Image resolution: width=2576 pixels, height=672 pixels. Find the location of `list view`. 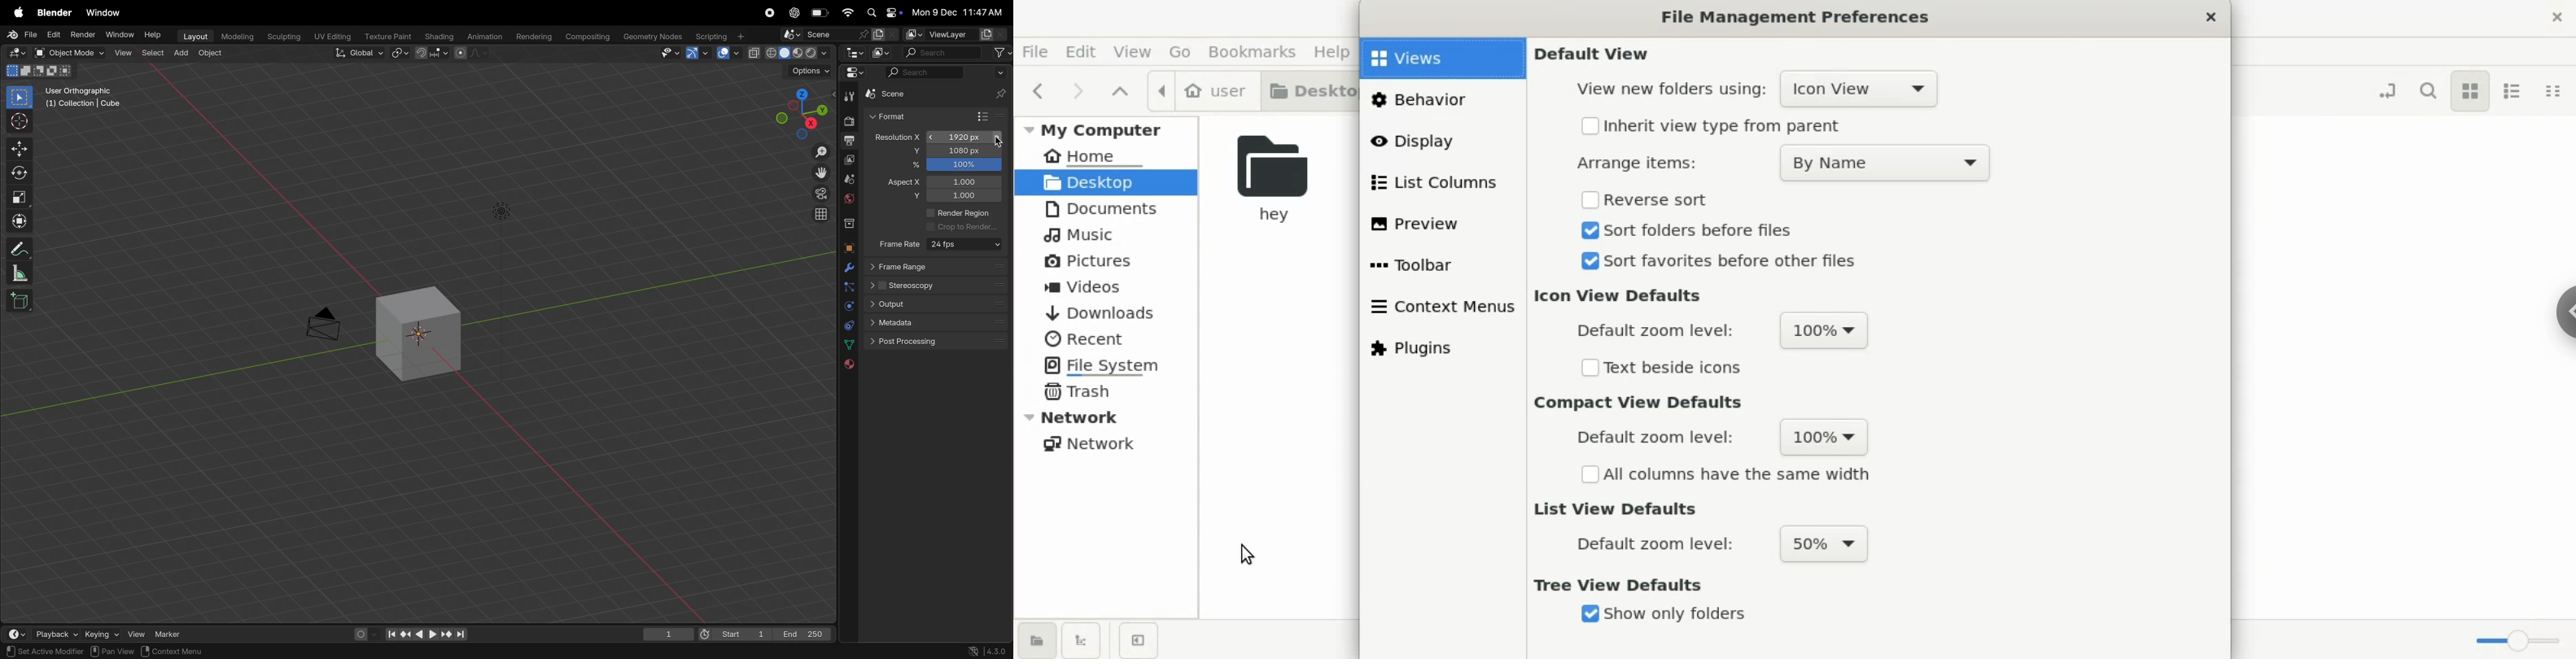

list view is located at coordinates (2514, 90).